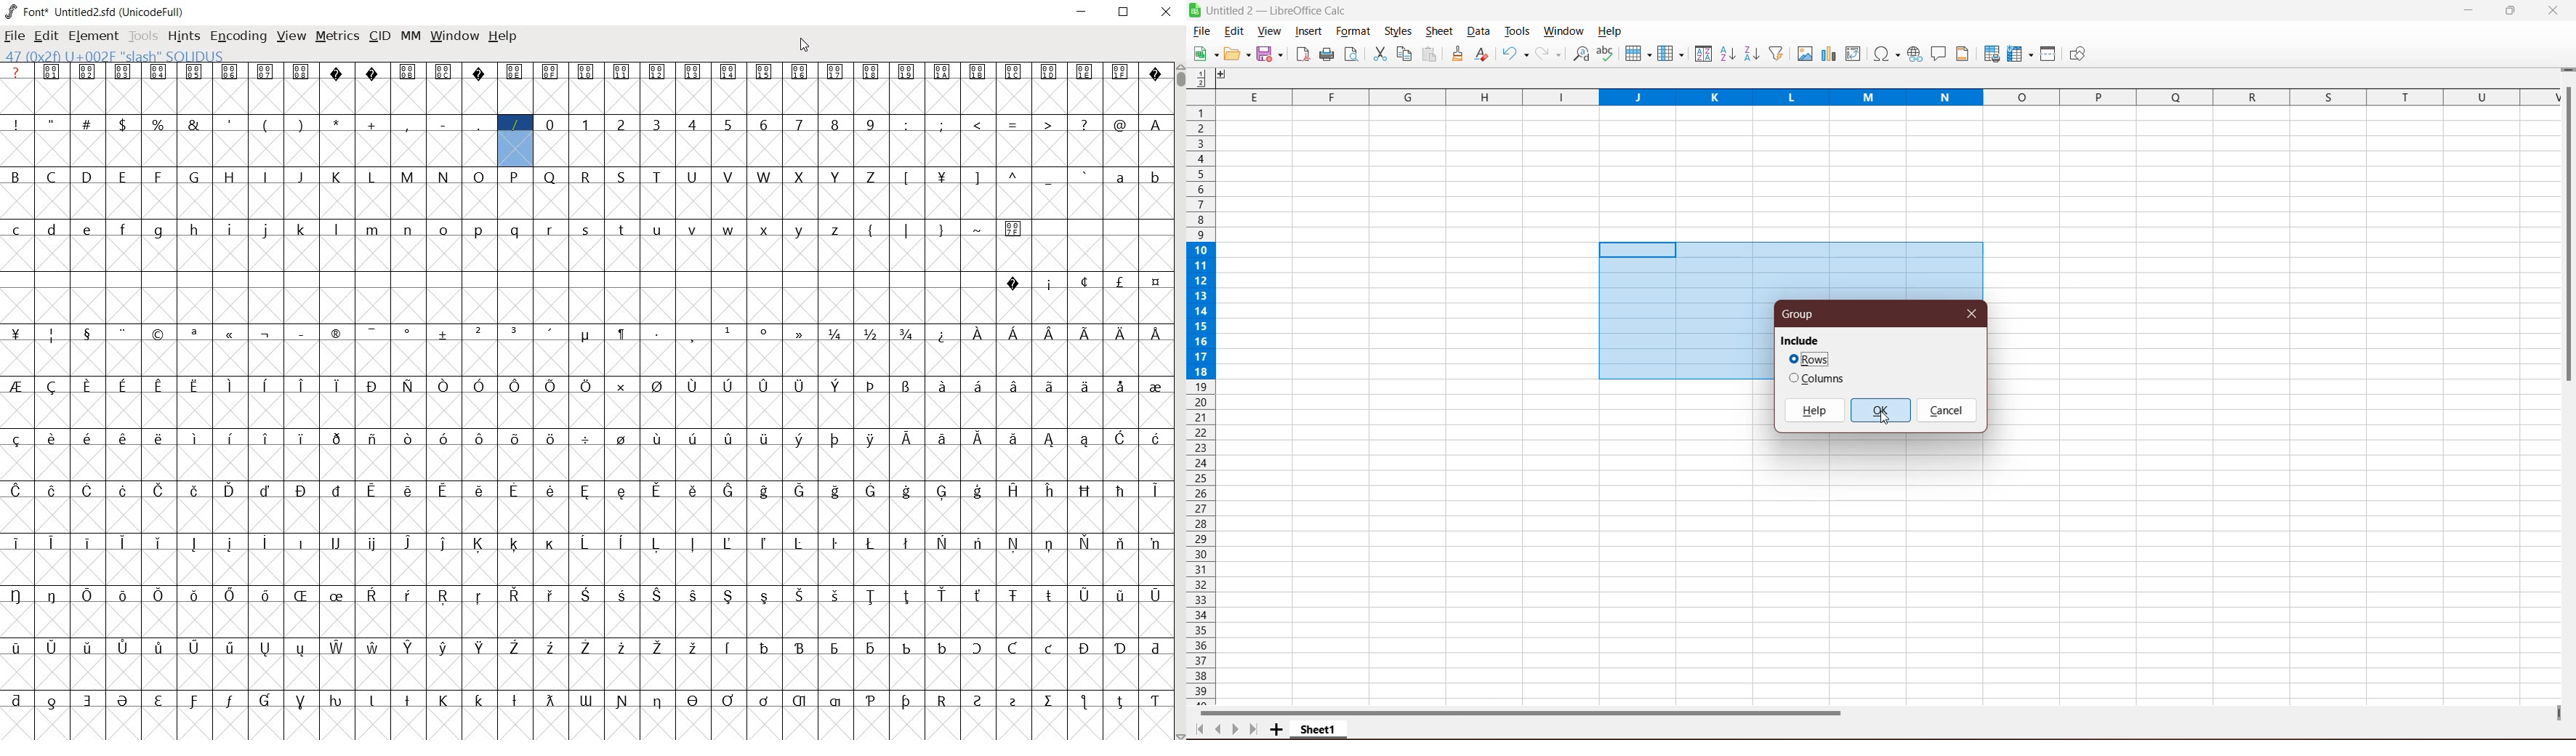  What do you see at coordinates (800, 595) in the screenshot?
I see `glyph` at bounding box center [800, 595].